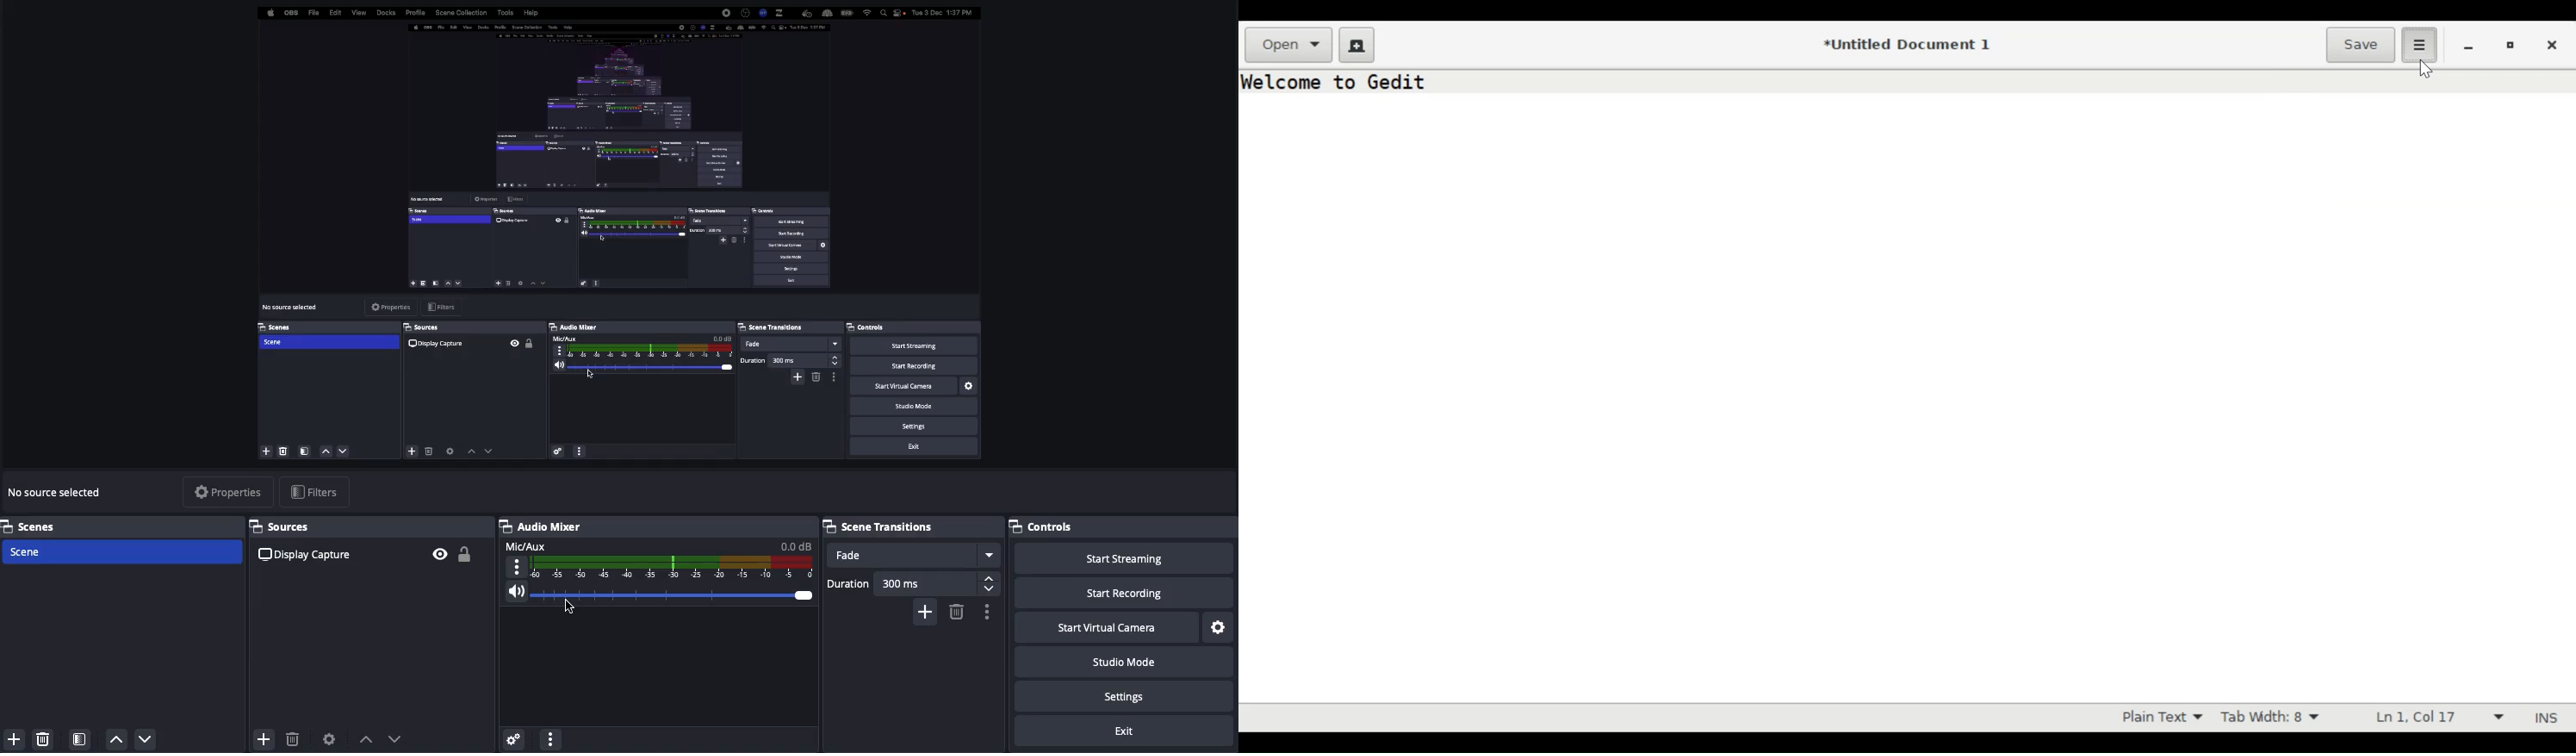 The width and height of the screenshot is (2576, 756). Describe the element at coordinates (568, 608) in the screenshot. I see `Click` at that location.